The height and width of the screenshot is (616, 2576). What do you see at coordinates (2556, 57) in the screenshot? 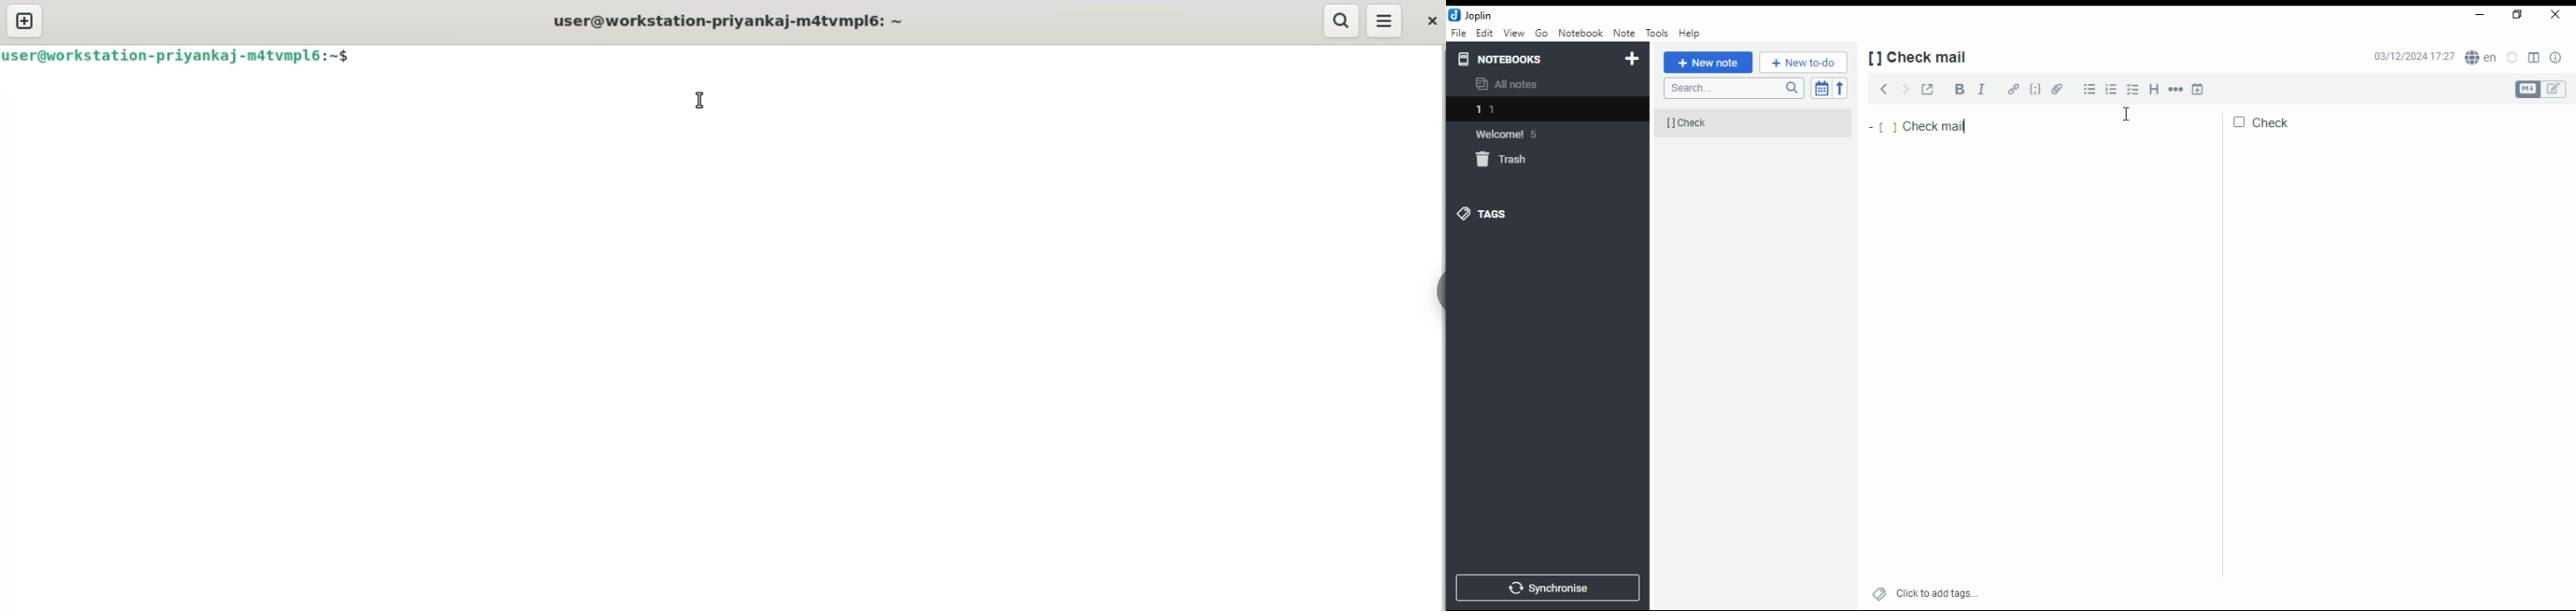
I see `note properties` at bounding box center [2556, 57].